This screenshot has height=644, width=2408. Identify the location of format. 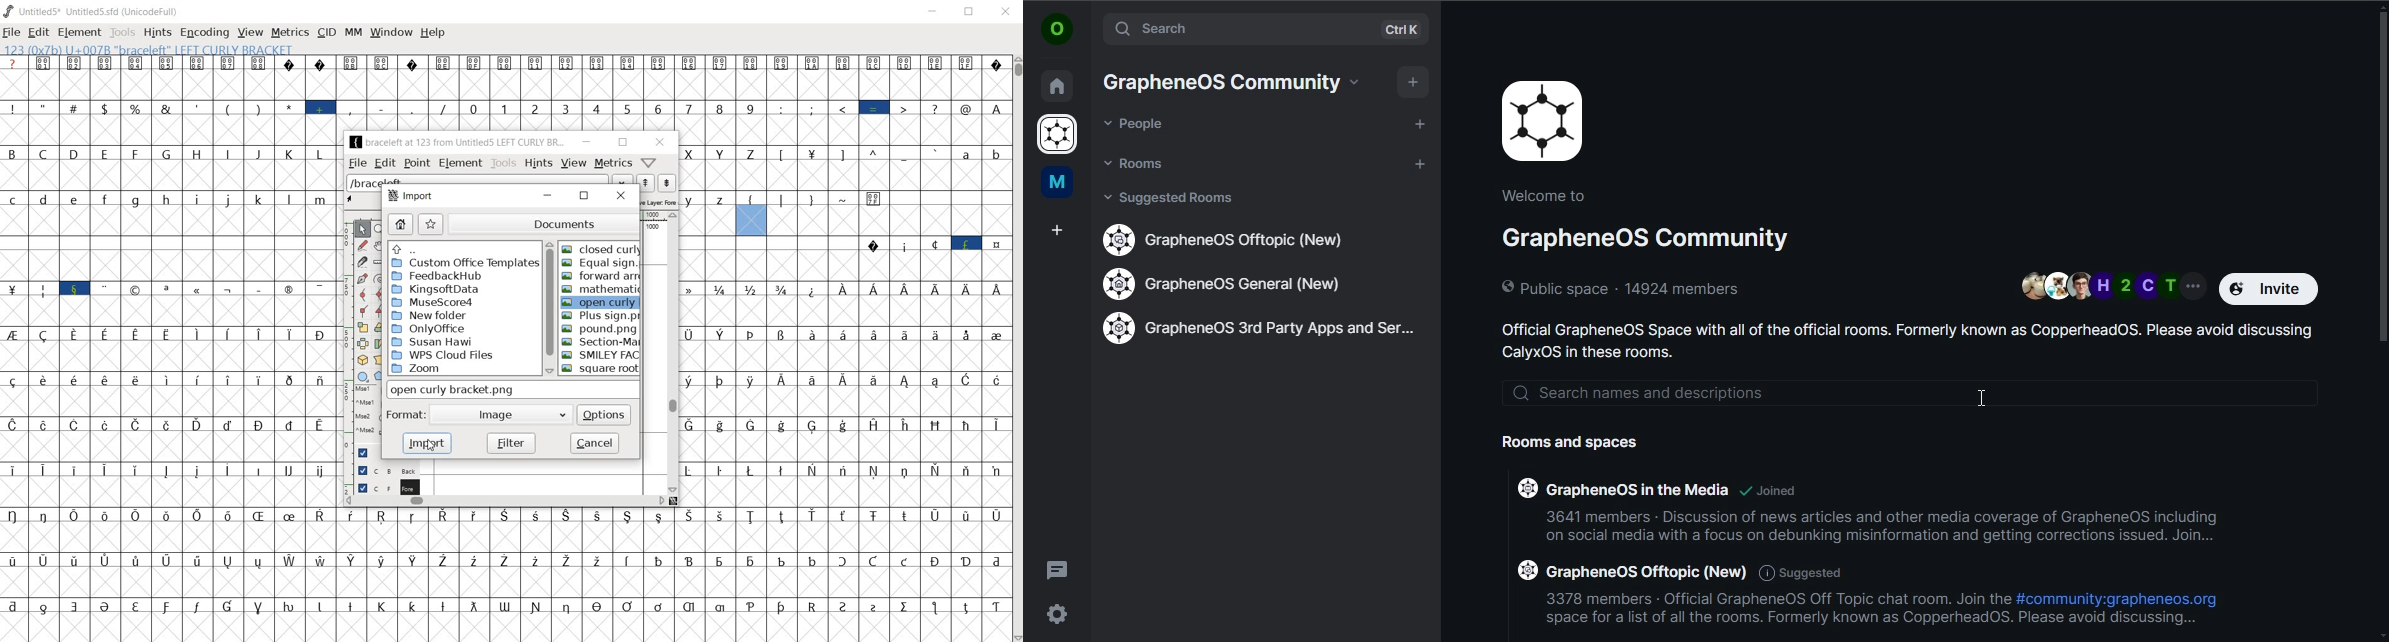
(405, 415).